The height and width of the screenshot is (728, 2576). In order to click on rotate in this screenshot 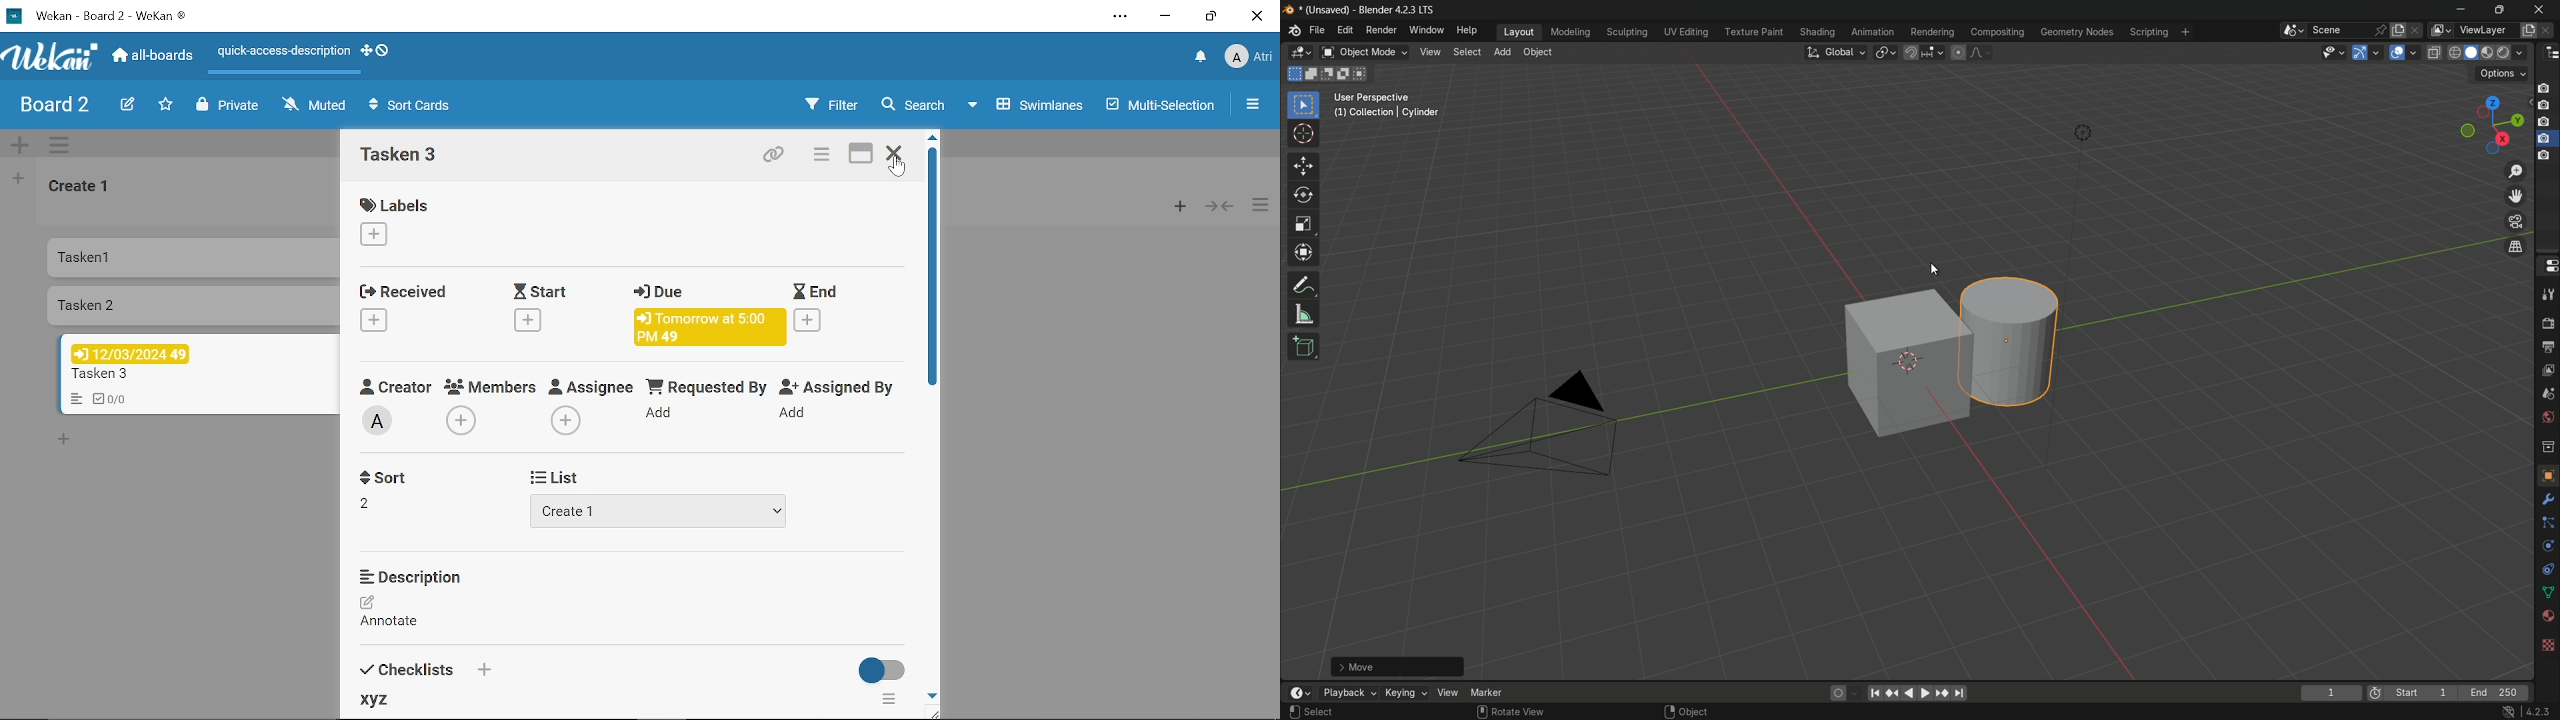, I will do `click(1303, 196)`.